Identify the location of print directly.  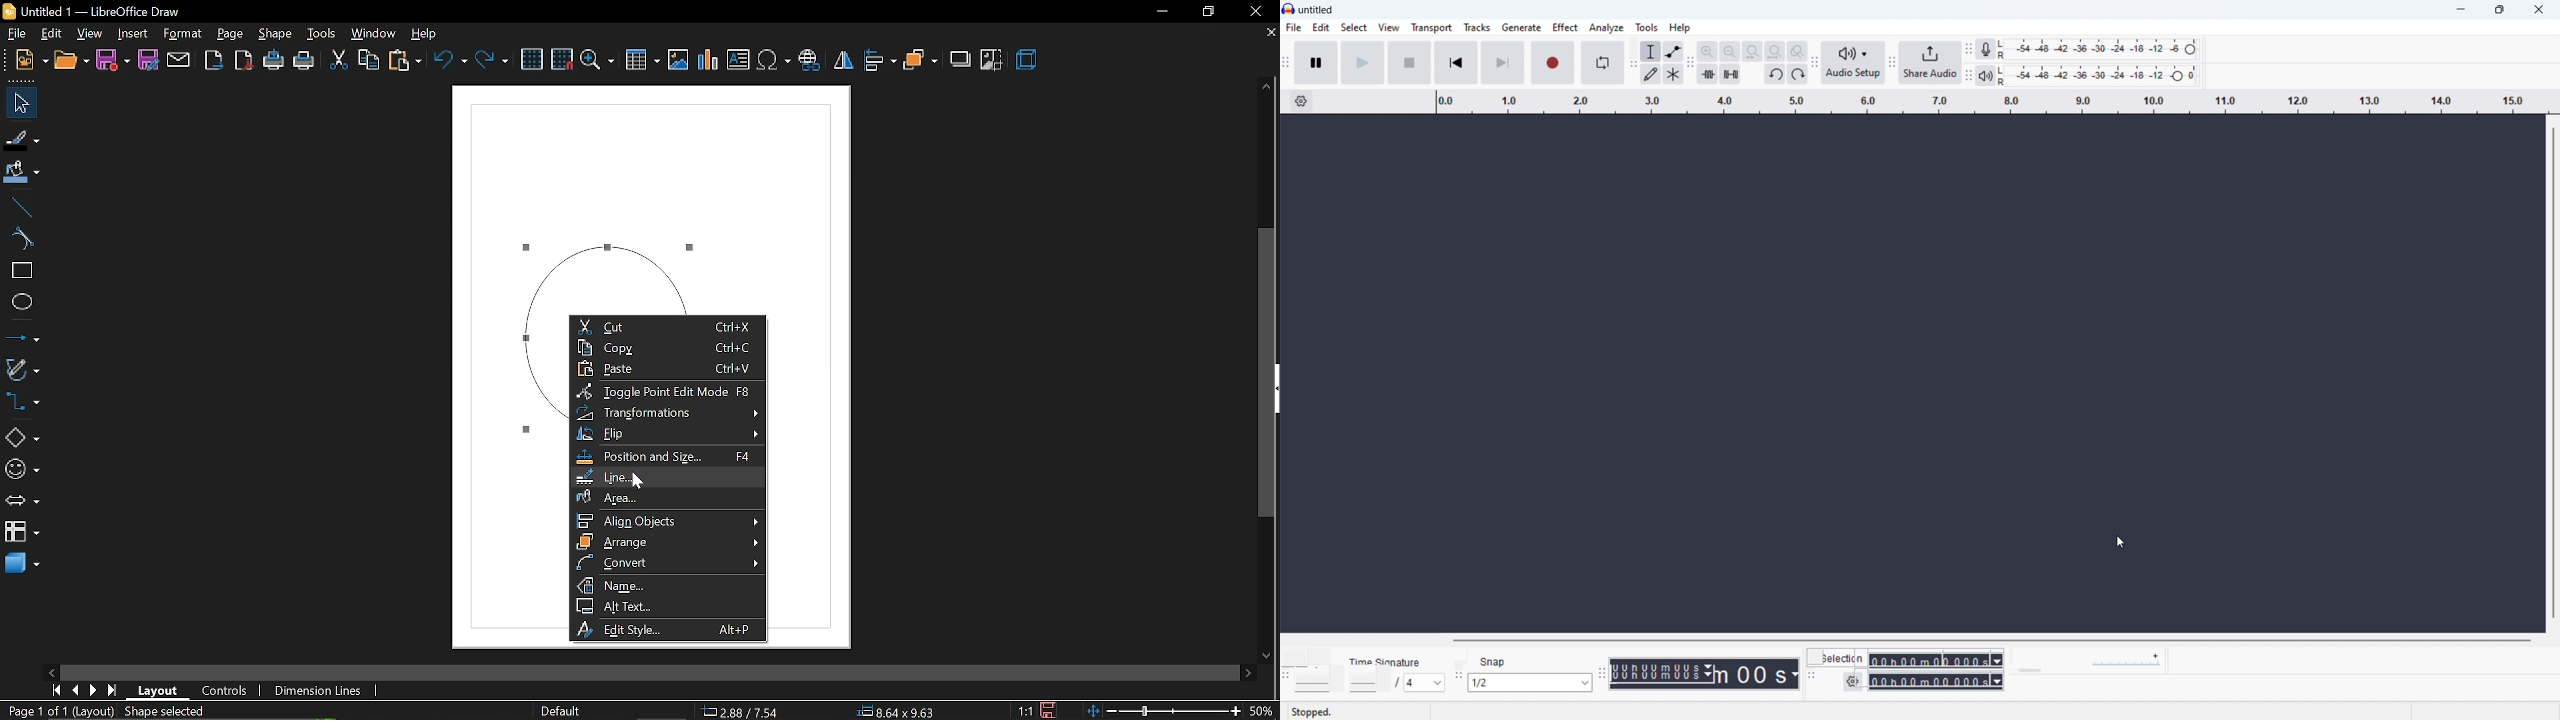
(273, 61).